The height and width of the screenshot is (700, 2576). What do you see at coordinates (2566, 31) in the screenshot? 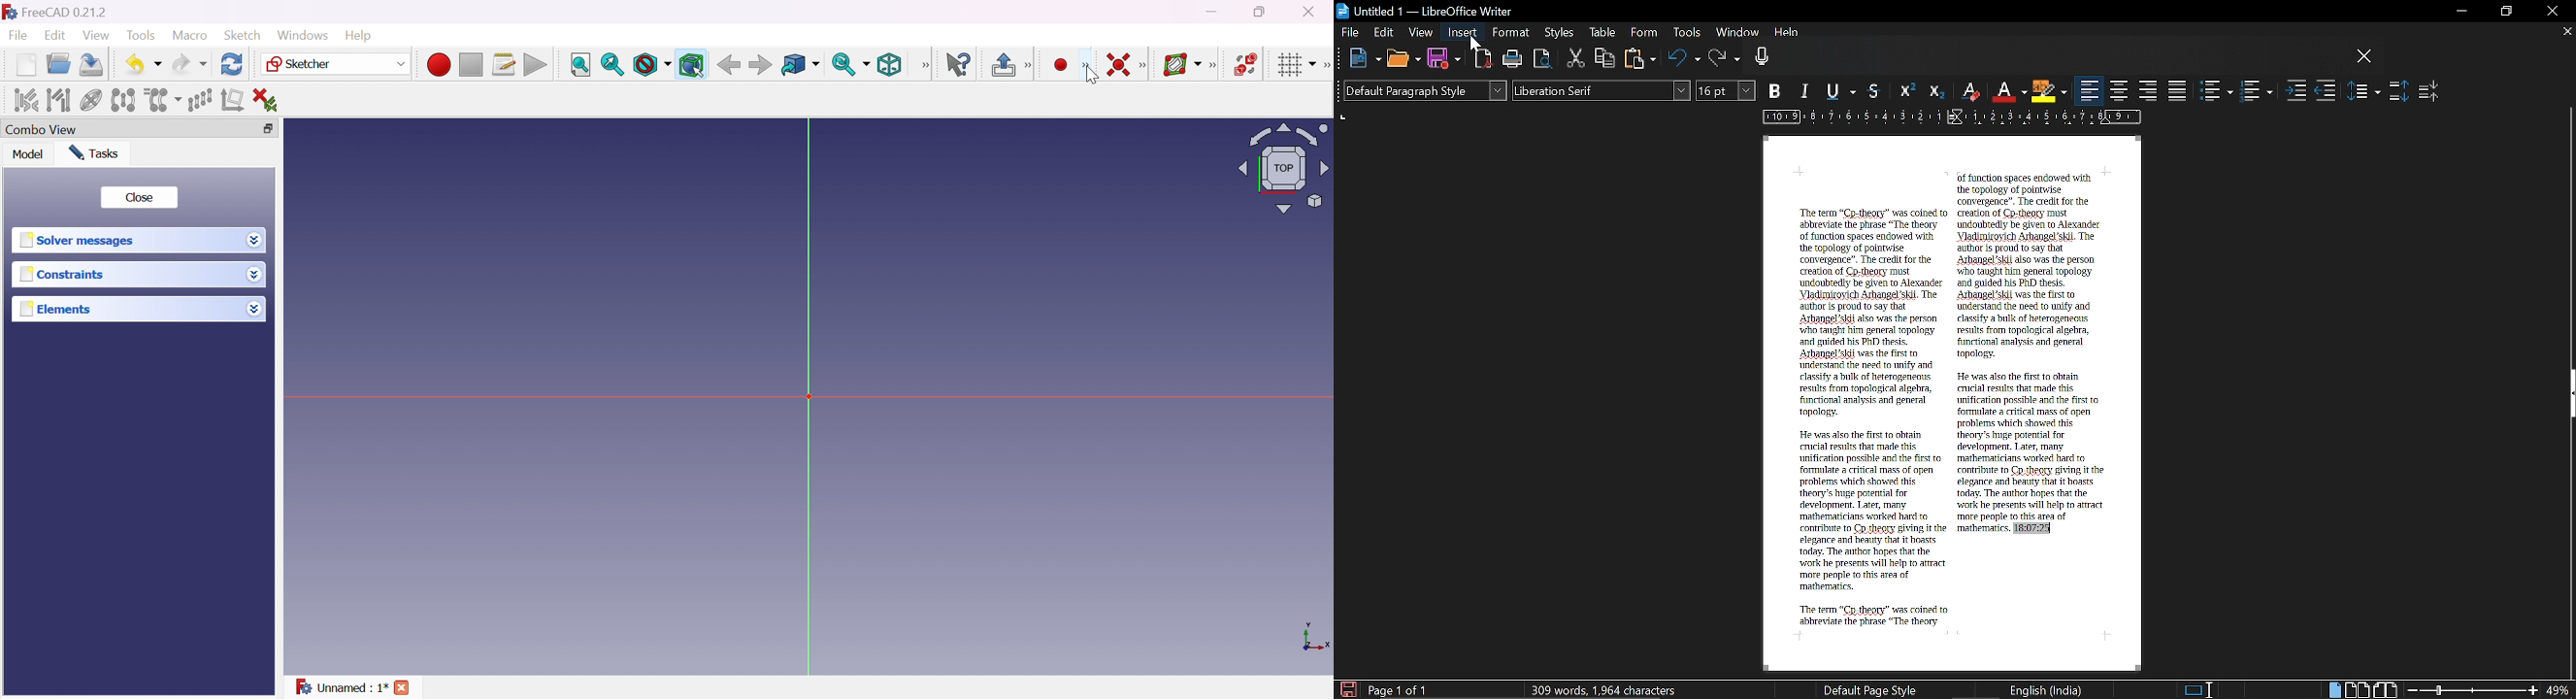
I see `Close current tab` at bounding box center [2566, 31].